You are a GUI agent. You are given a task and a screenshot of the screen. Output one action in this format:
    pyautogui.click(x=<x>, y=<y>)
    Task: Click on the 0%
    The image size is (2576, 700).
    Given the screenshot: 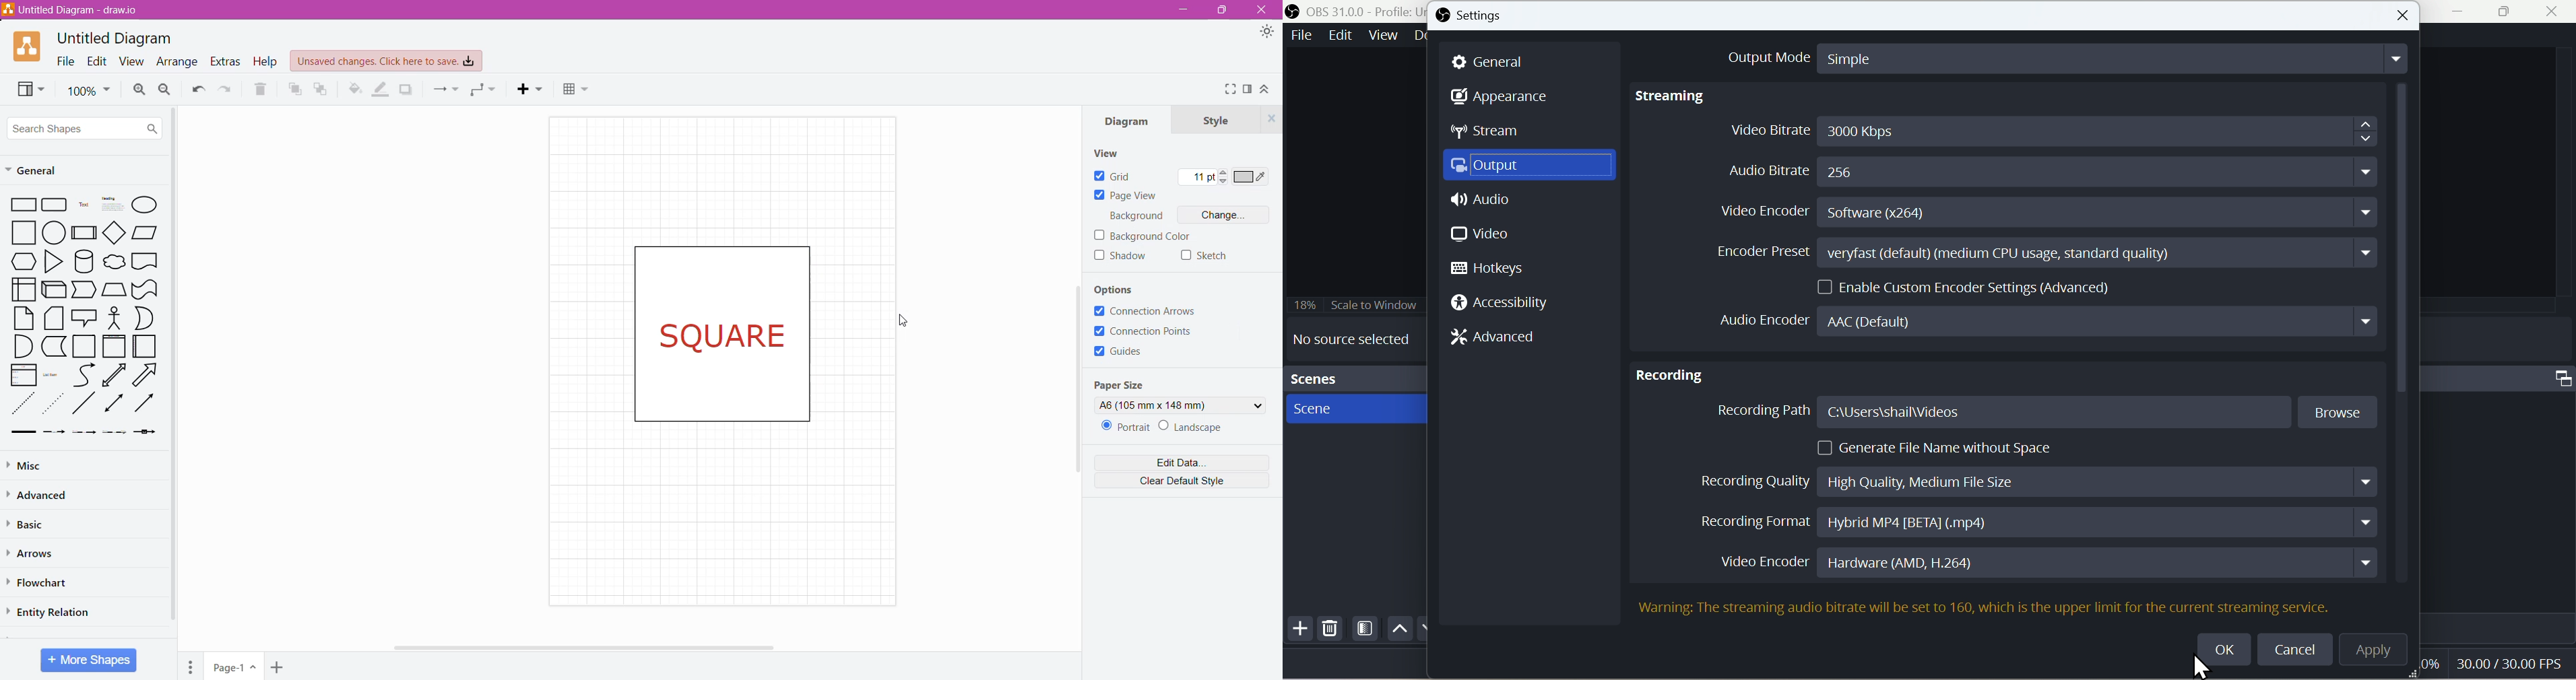 What is the action you would take?
    pyautogui.click(x=2430, y=665)
    